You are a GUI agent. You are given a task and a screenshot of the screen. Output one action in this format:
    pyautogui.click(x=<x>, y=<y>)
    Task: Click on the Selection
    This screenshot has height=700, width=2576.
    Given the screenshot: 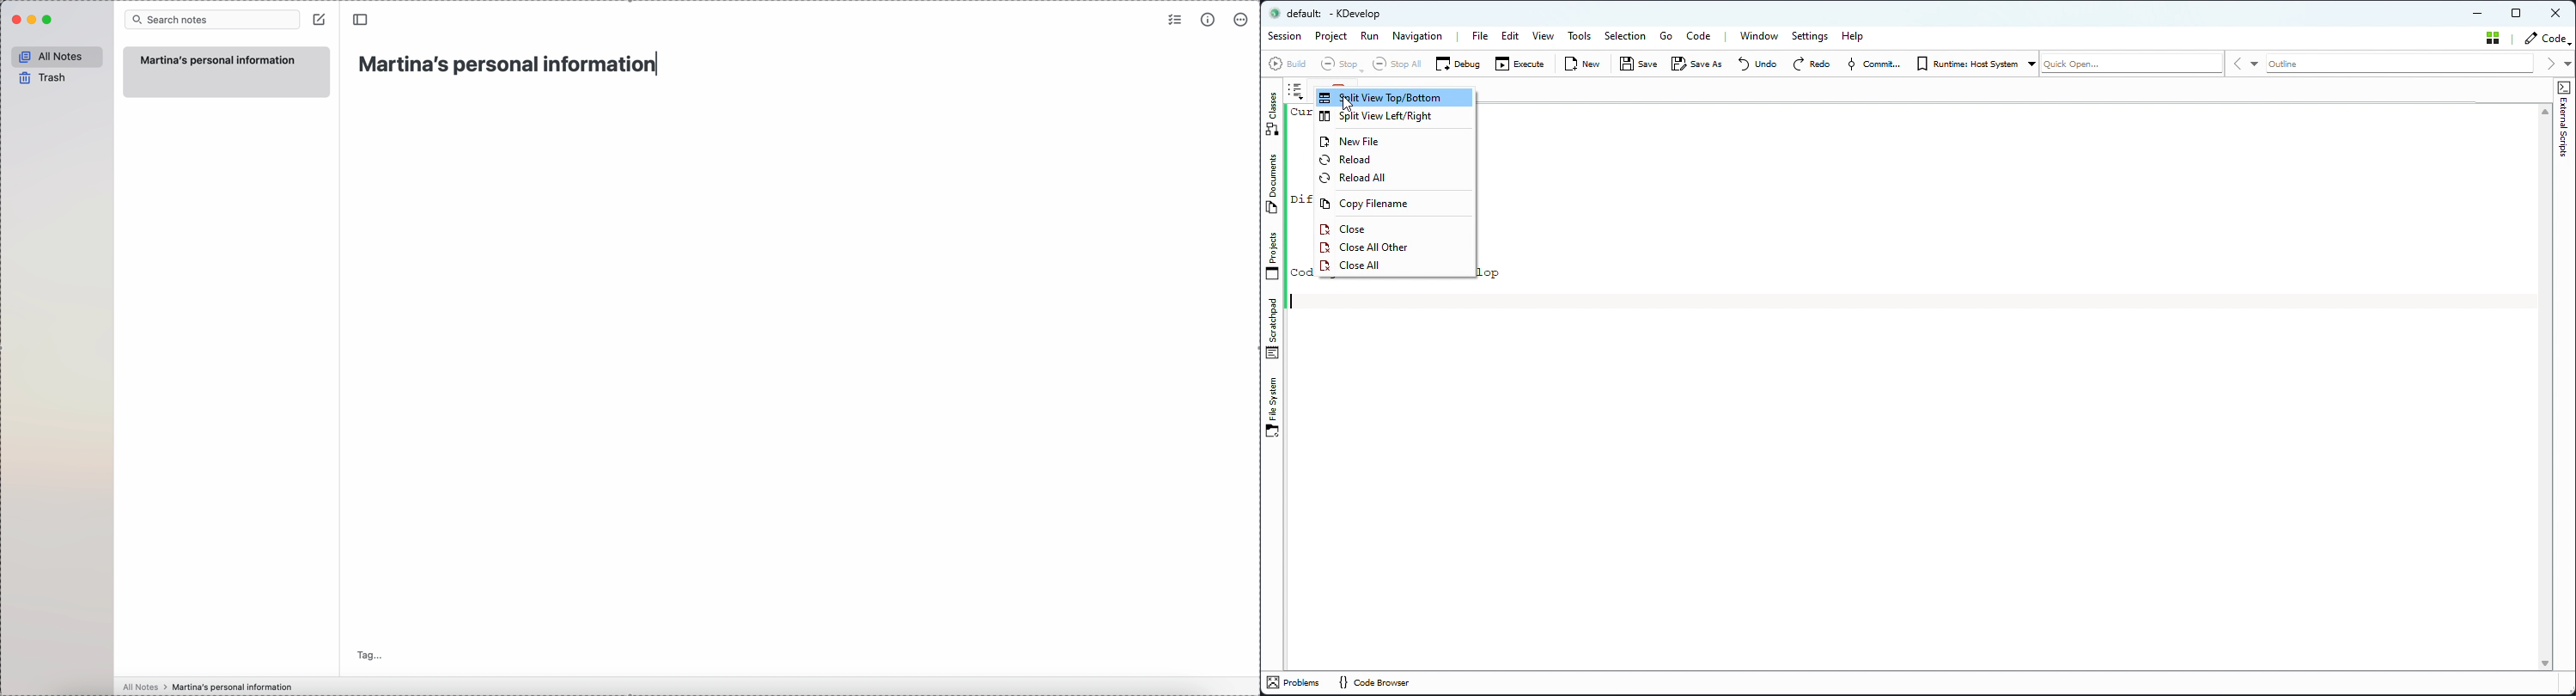 What is the action you would take?
    pyautogui.click(x=1625, y=37)
    